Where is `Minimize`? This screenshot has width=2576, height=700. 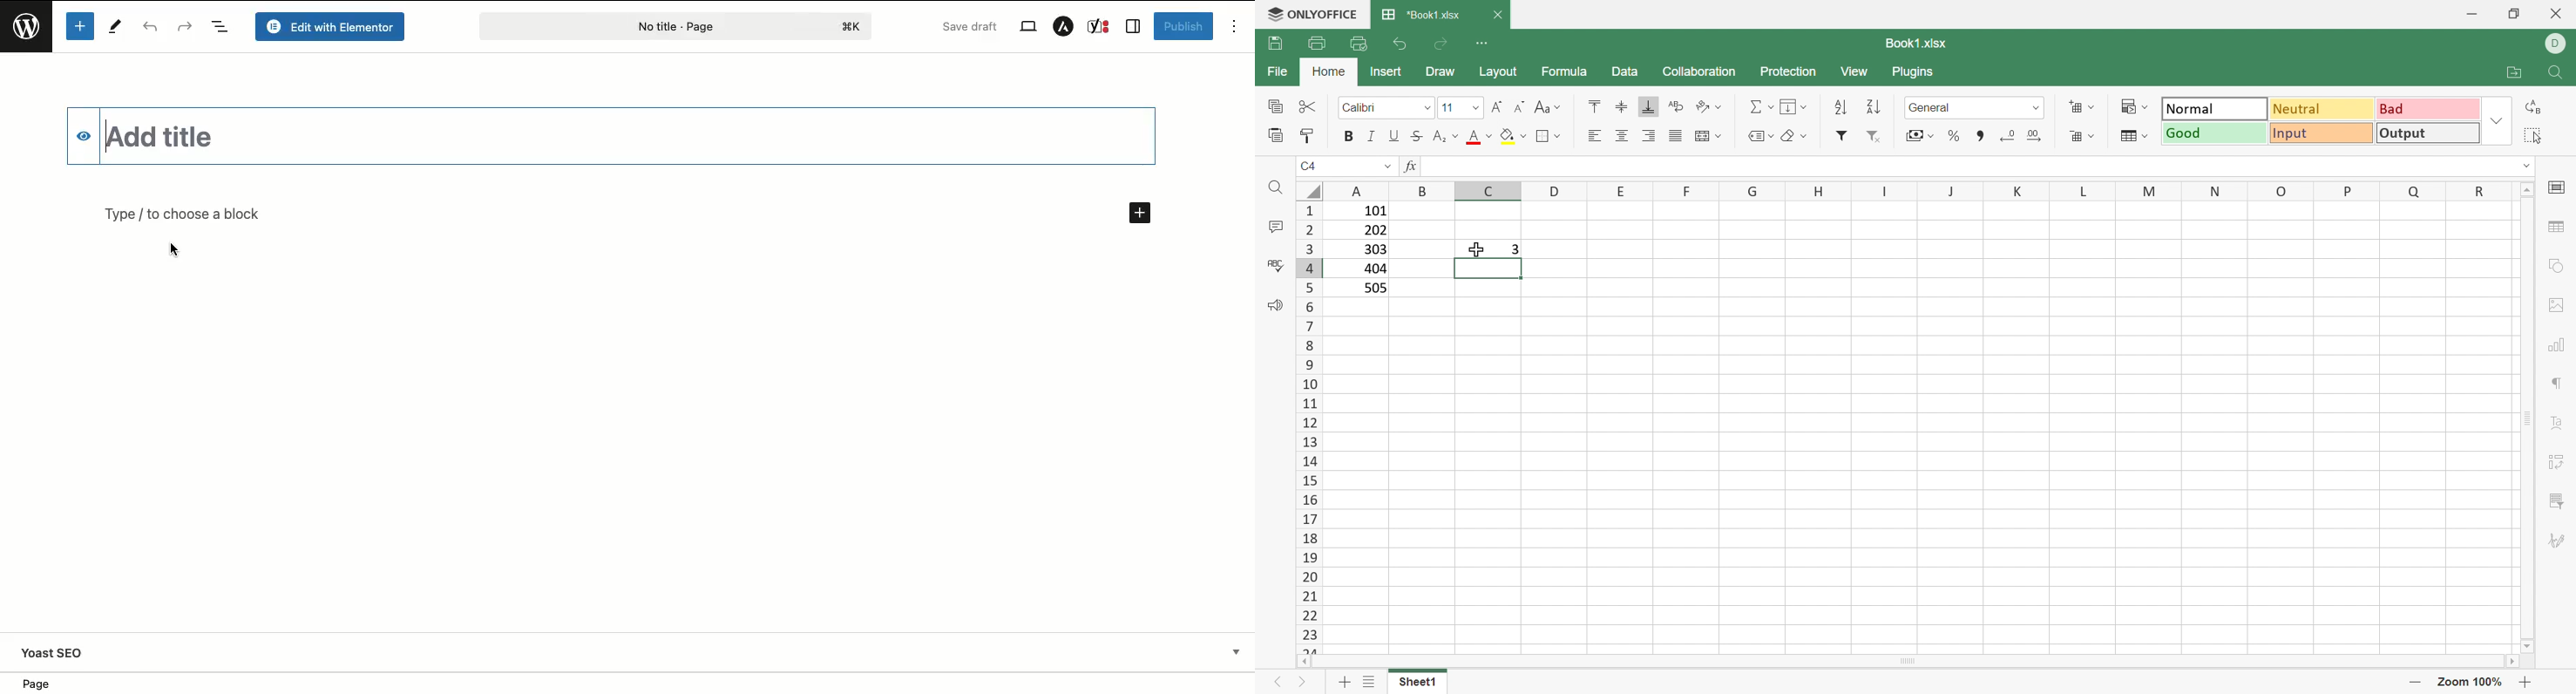
Minimize is located at coordinates (2474, 11).